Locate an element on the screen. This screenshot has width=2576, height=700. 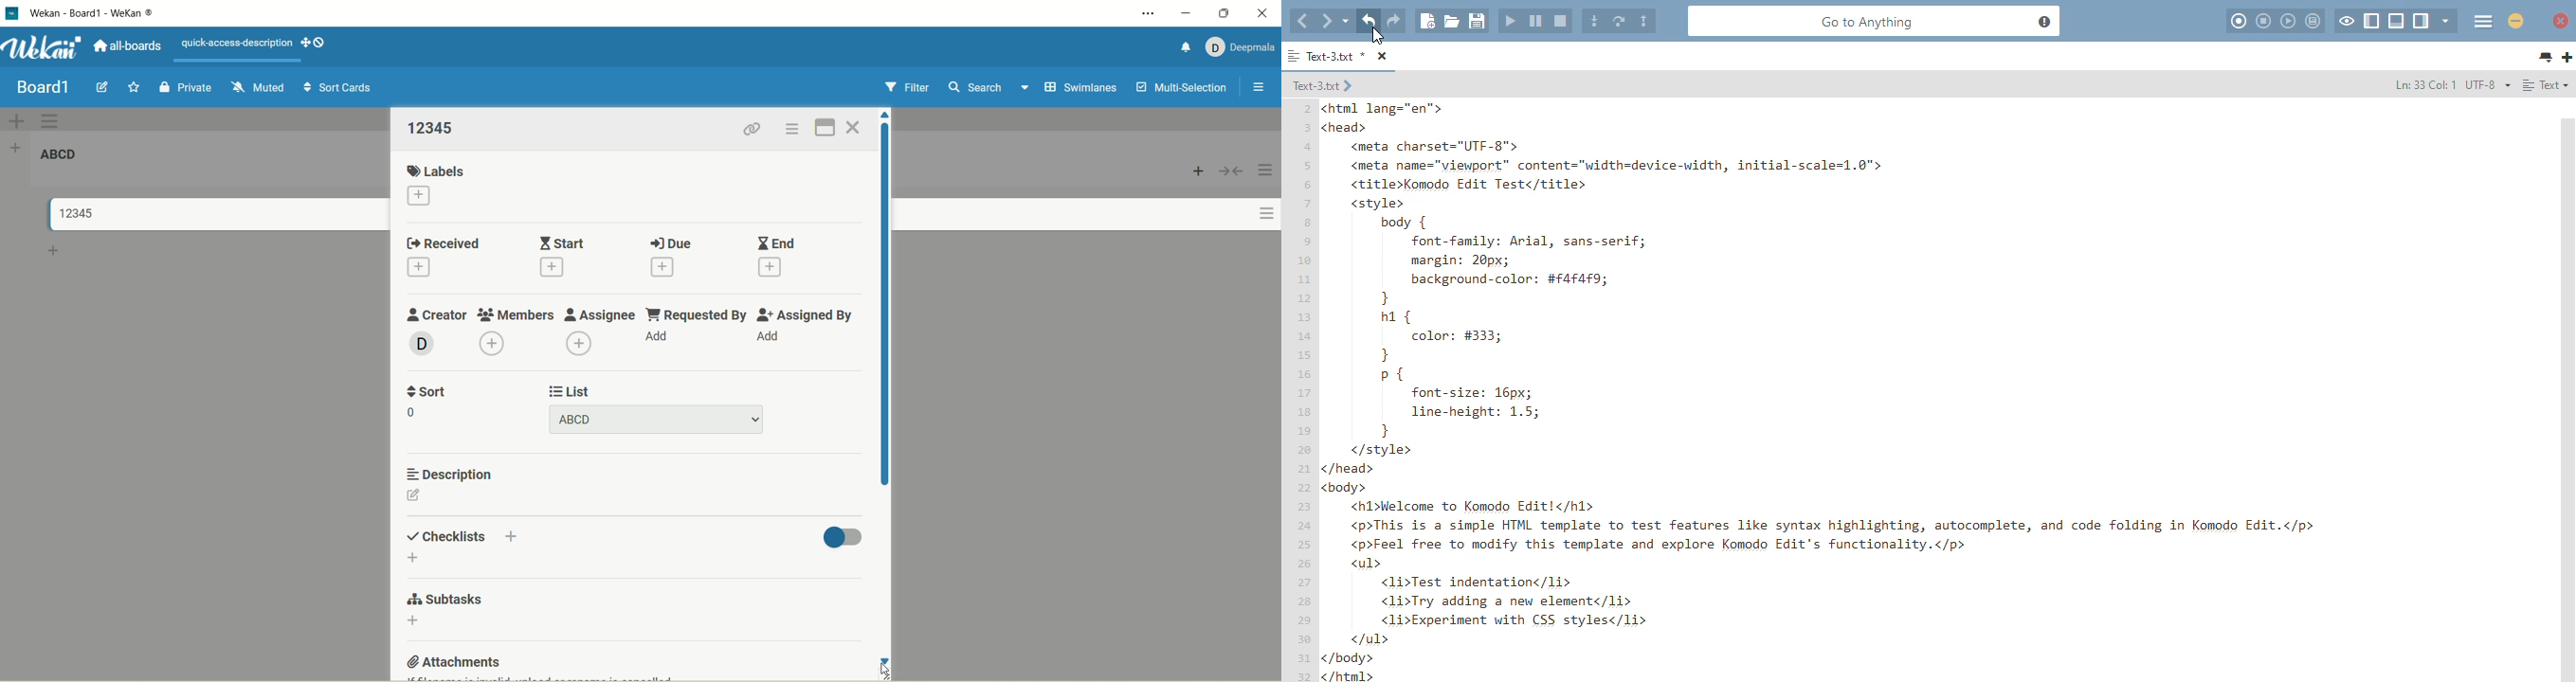
received is located at coordinates (444, 242).